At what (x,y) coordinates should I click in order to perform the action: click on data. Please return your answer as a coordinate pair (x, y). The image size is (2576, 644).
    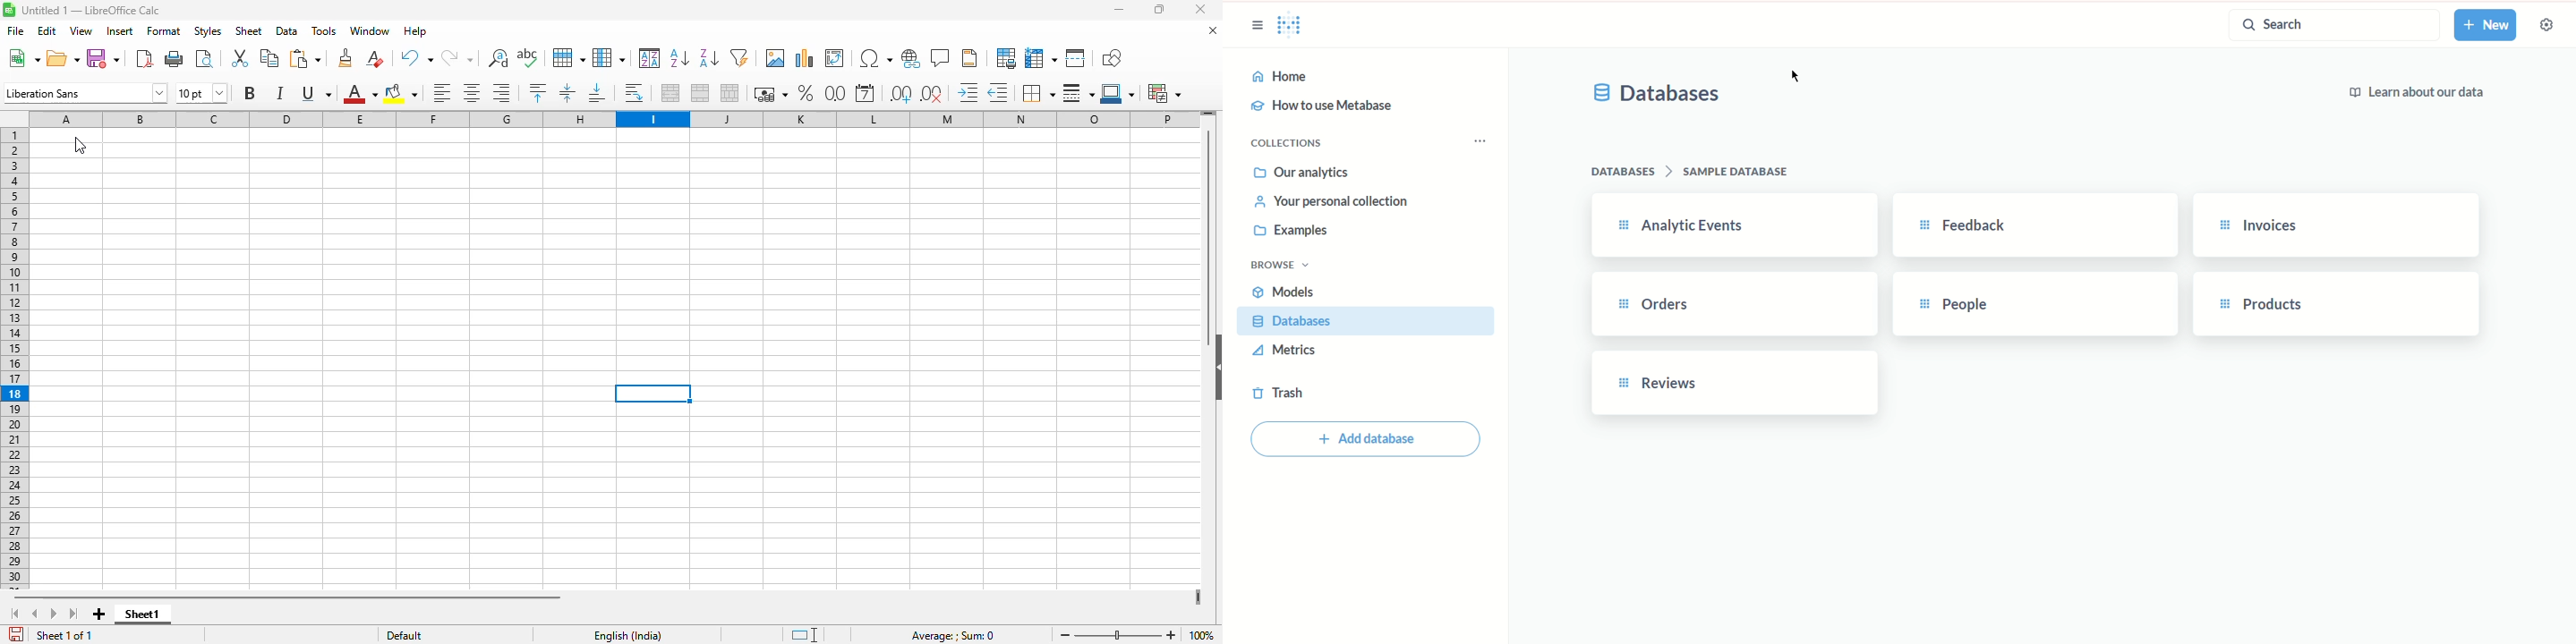
    Looking at the image, I should click on (287, 30).